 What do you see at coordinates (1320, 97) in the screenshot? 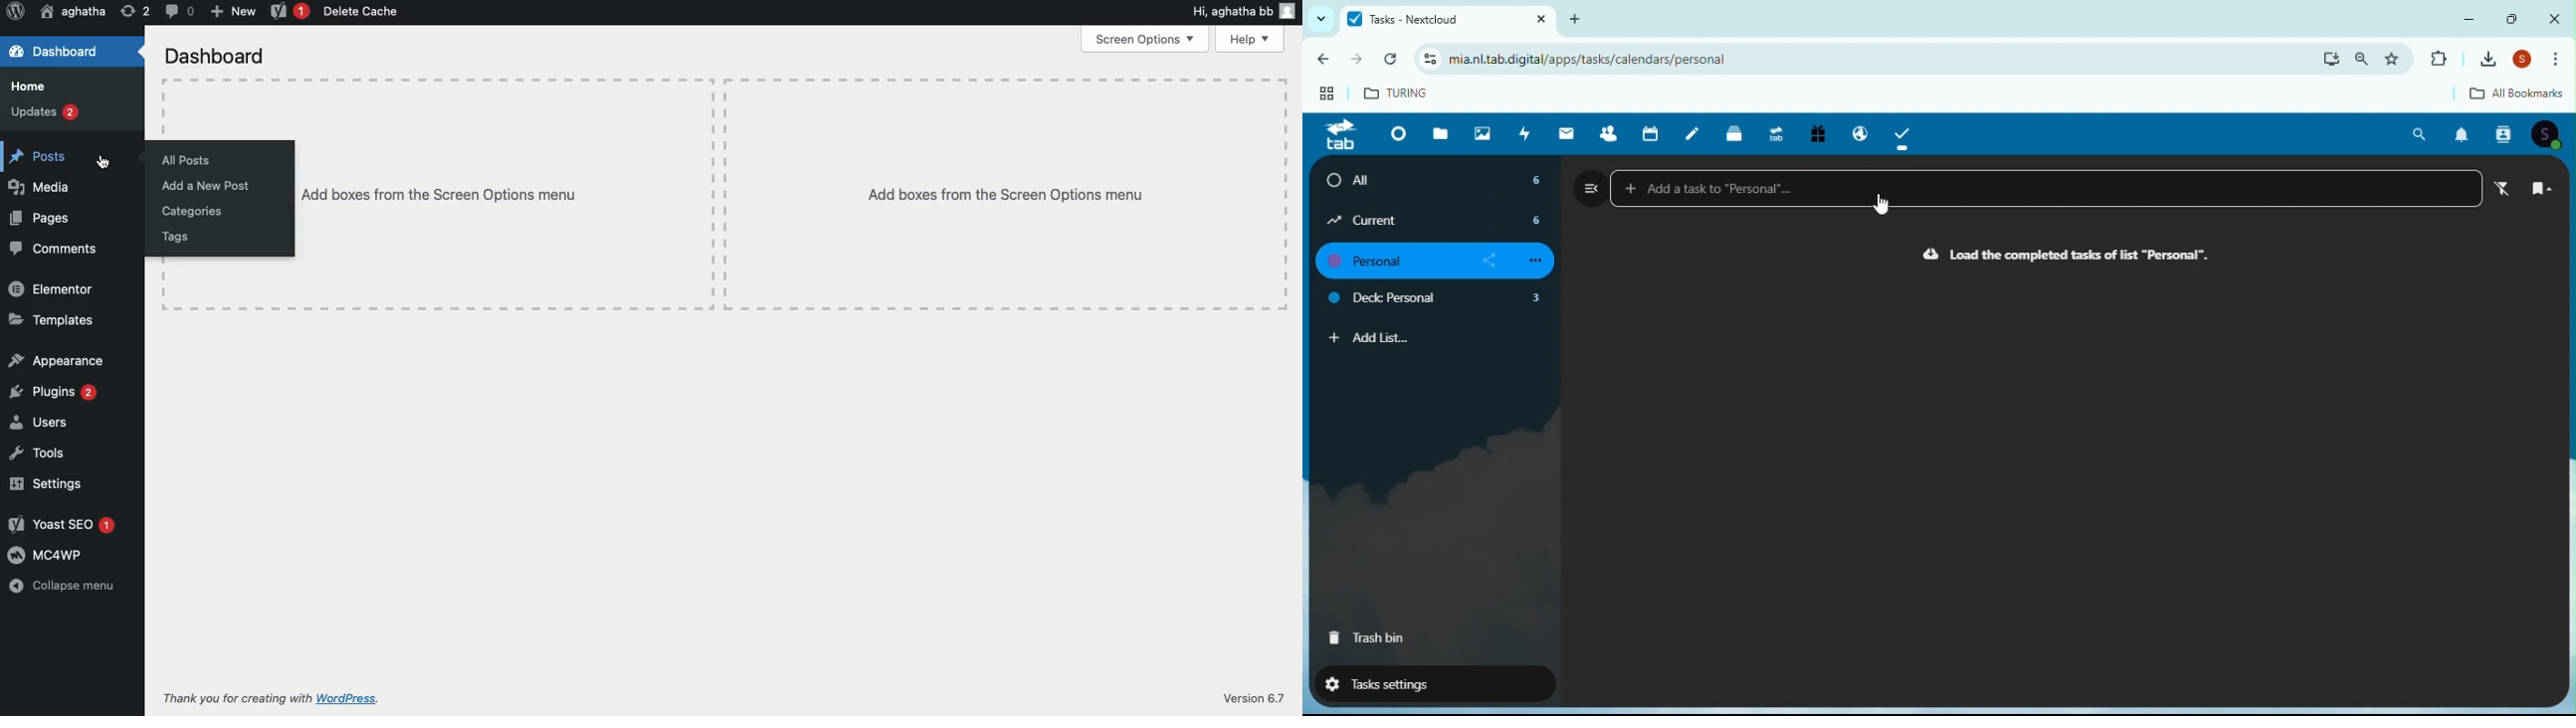
I see `web` at bounding box center [1320, 97].